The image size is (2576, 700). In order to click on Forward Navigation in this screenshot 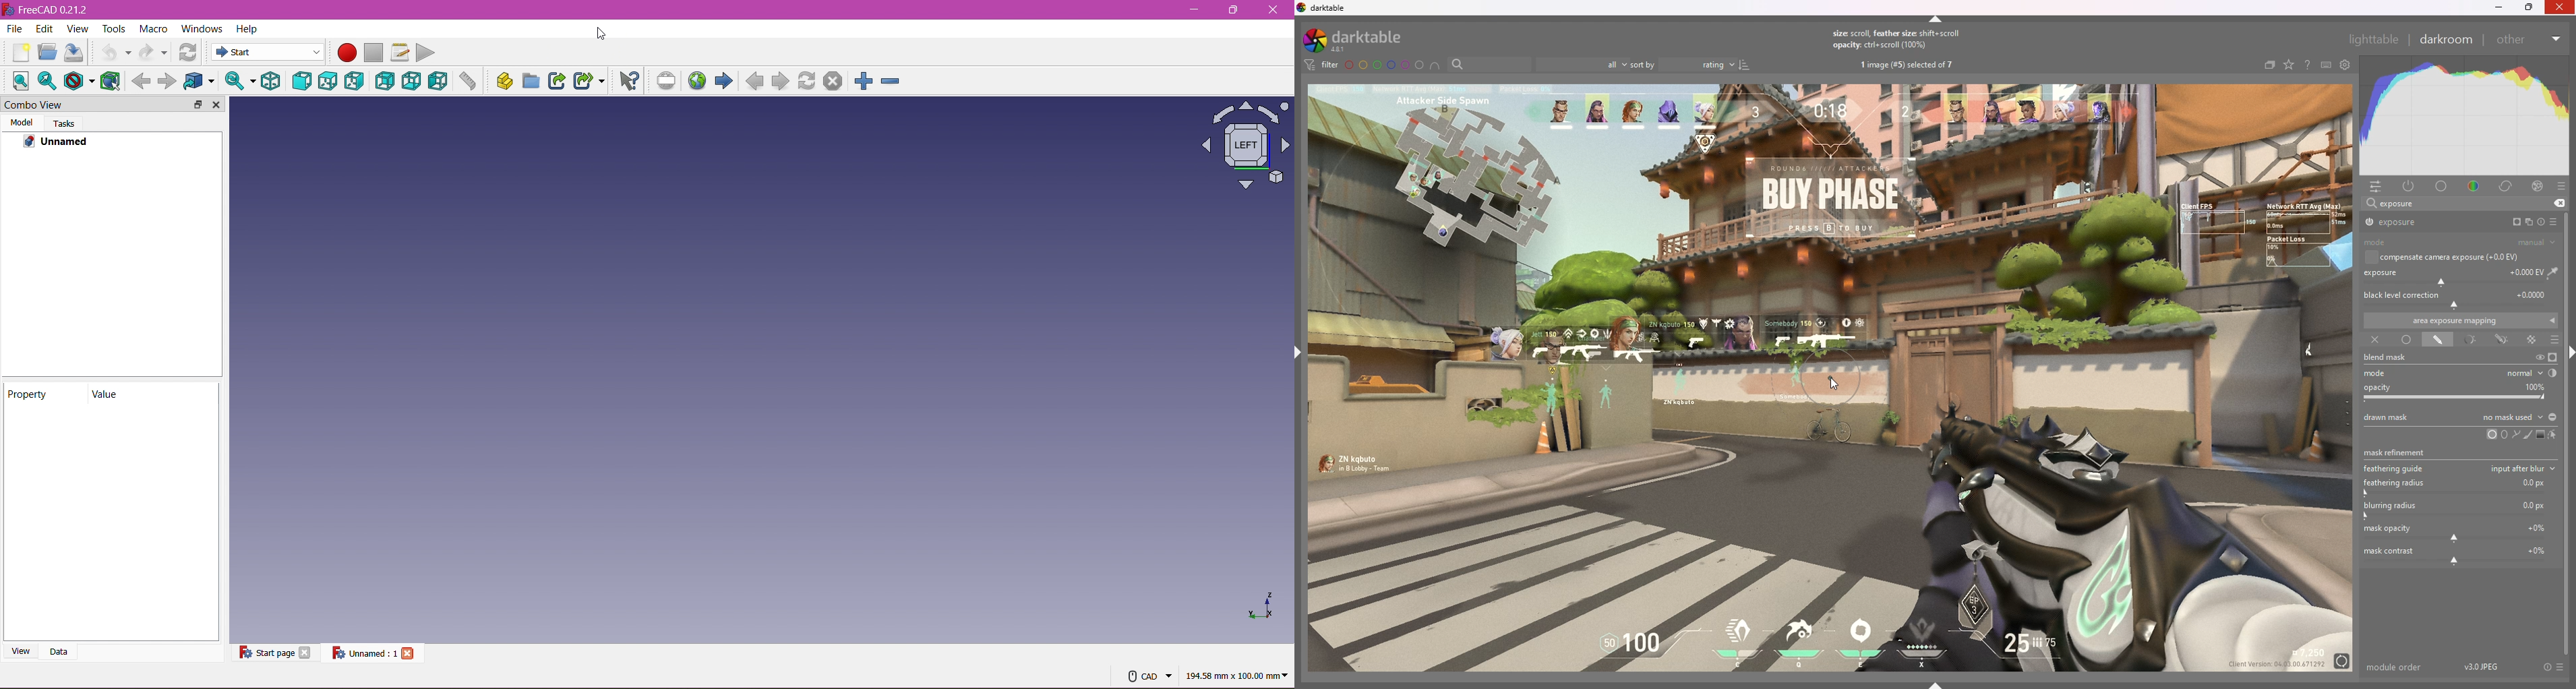, I will do `click(781, 82)`.